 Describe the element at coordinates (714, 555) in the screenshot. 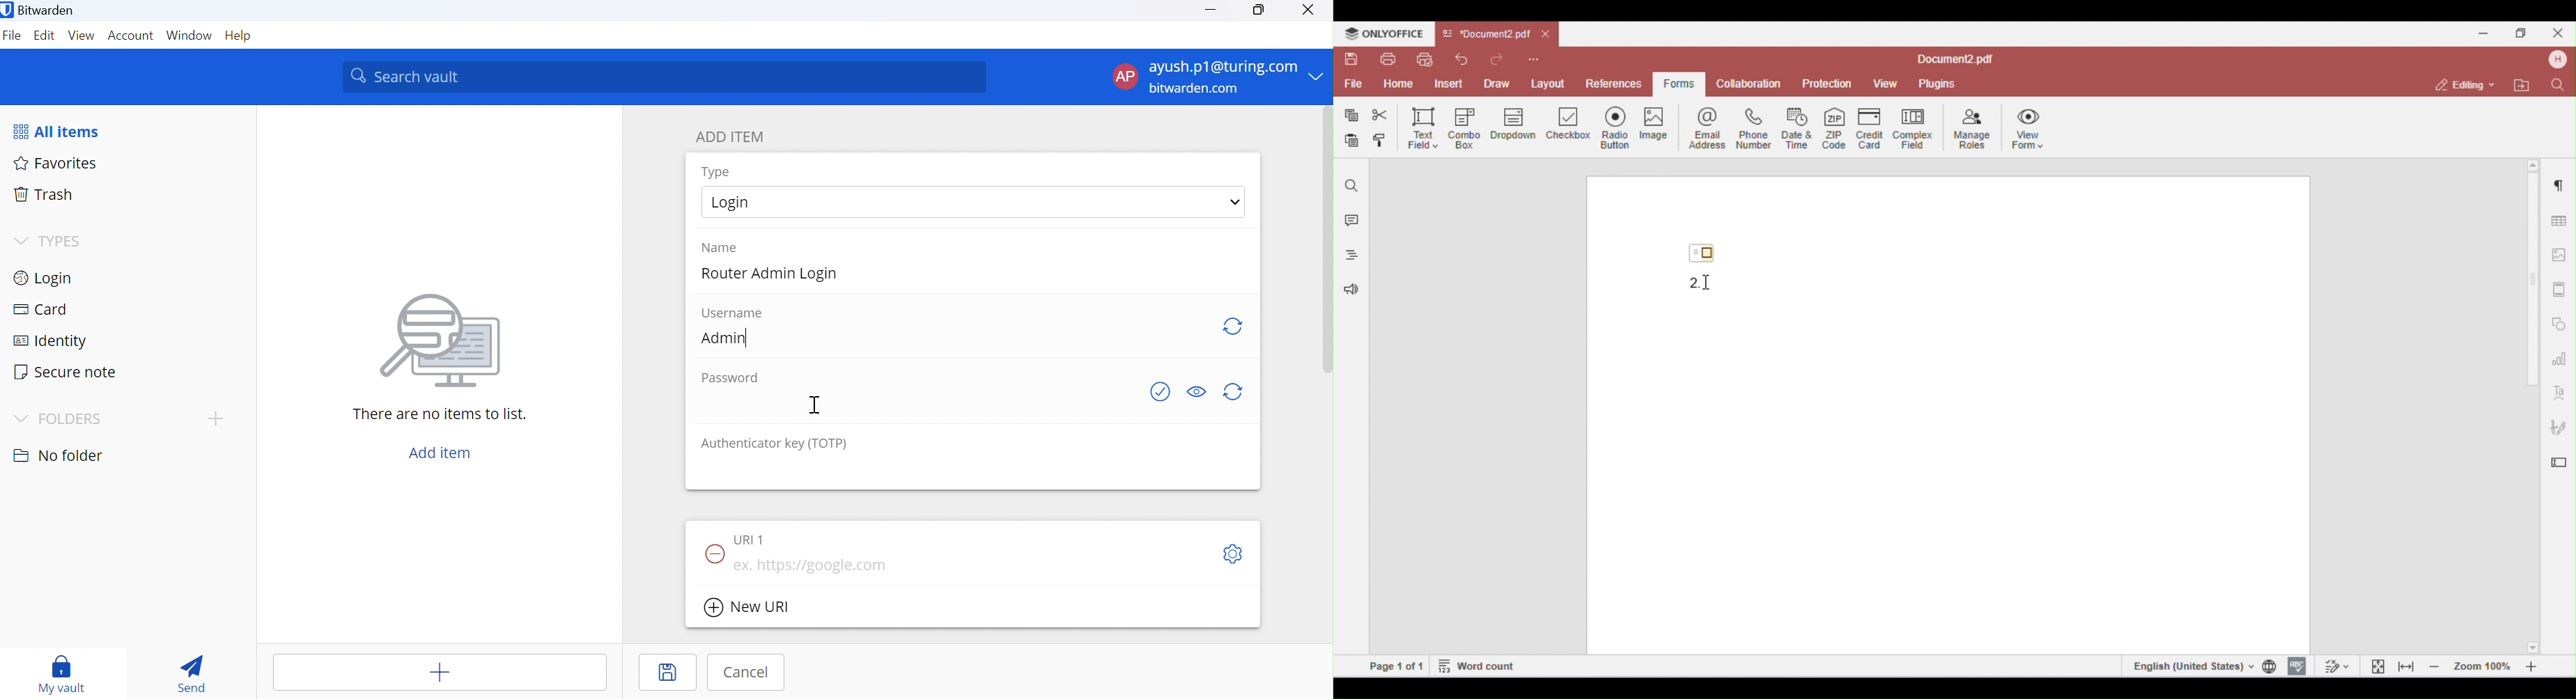

I see `Remove` at that location.